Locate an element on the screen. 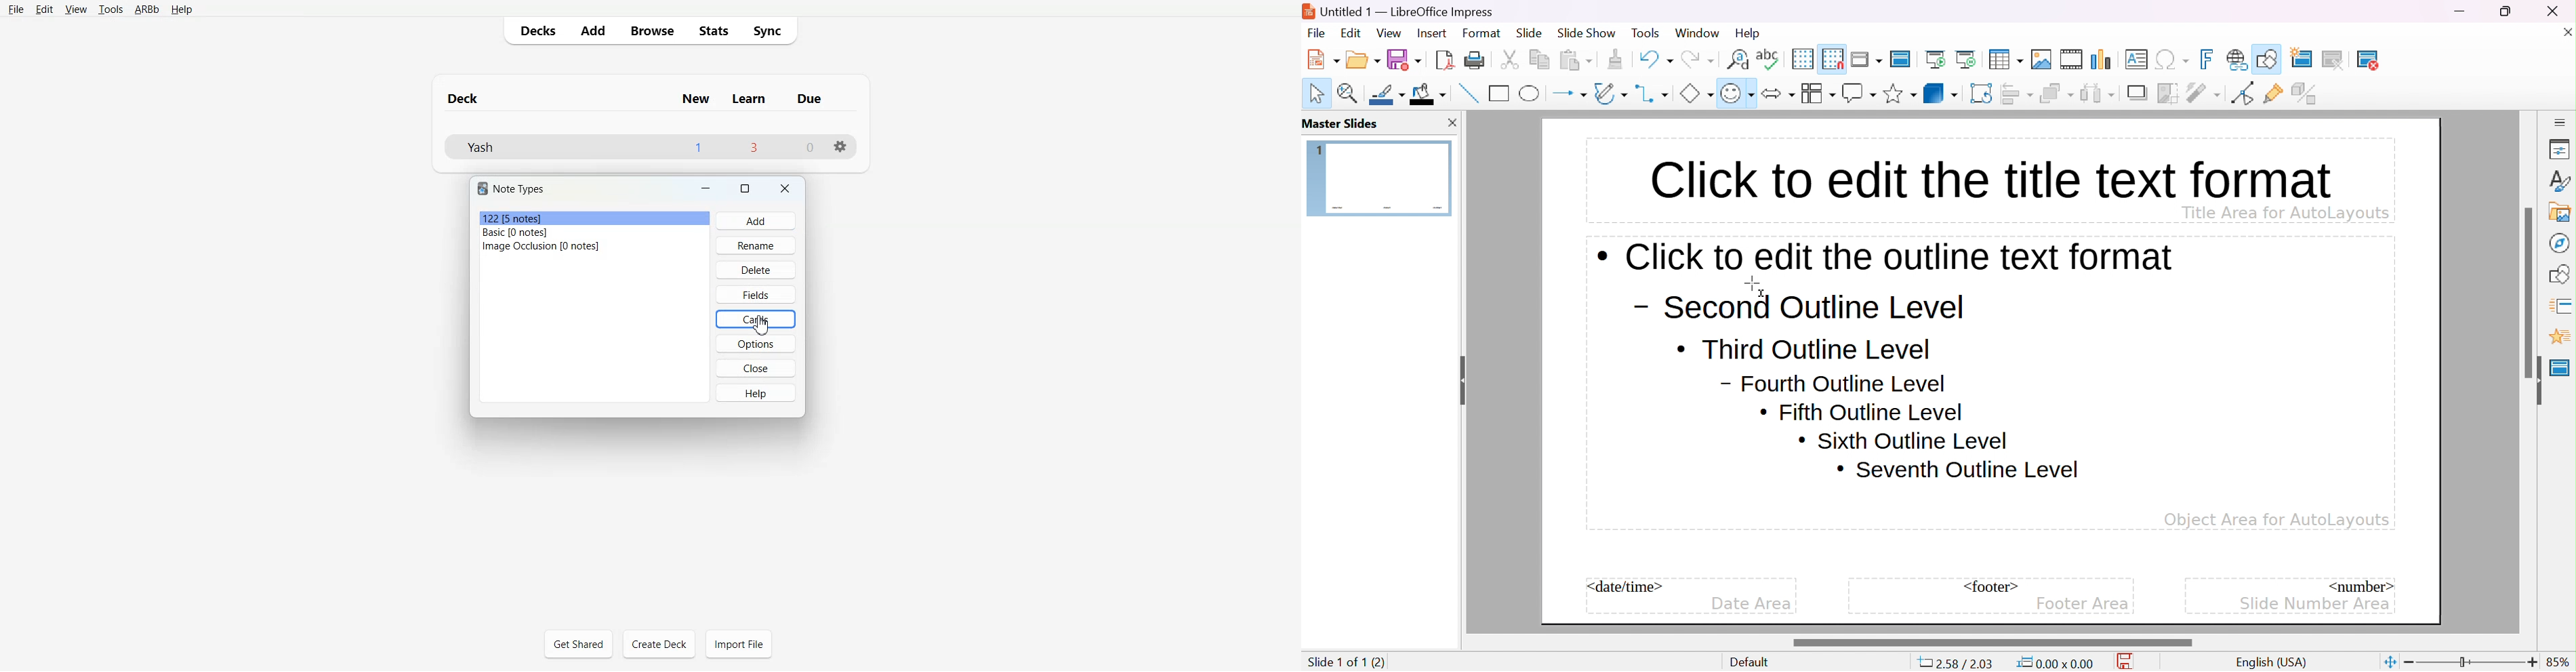 The image size is (2576, 672). Tools is located at coordinates (110, 9).